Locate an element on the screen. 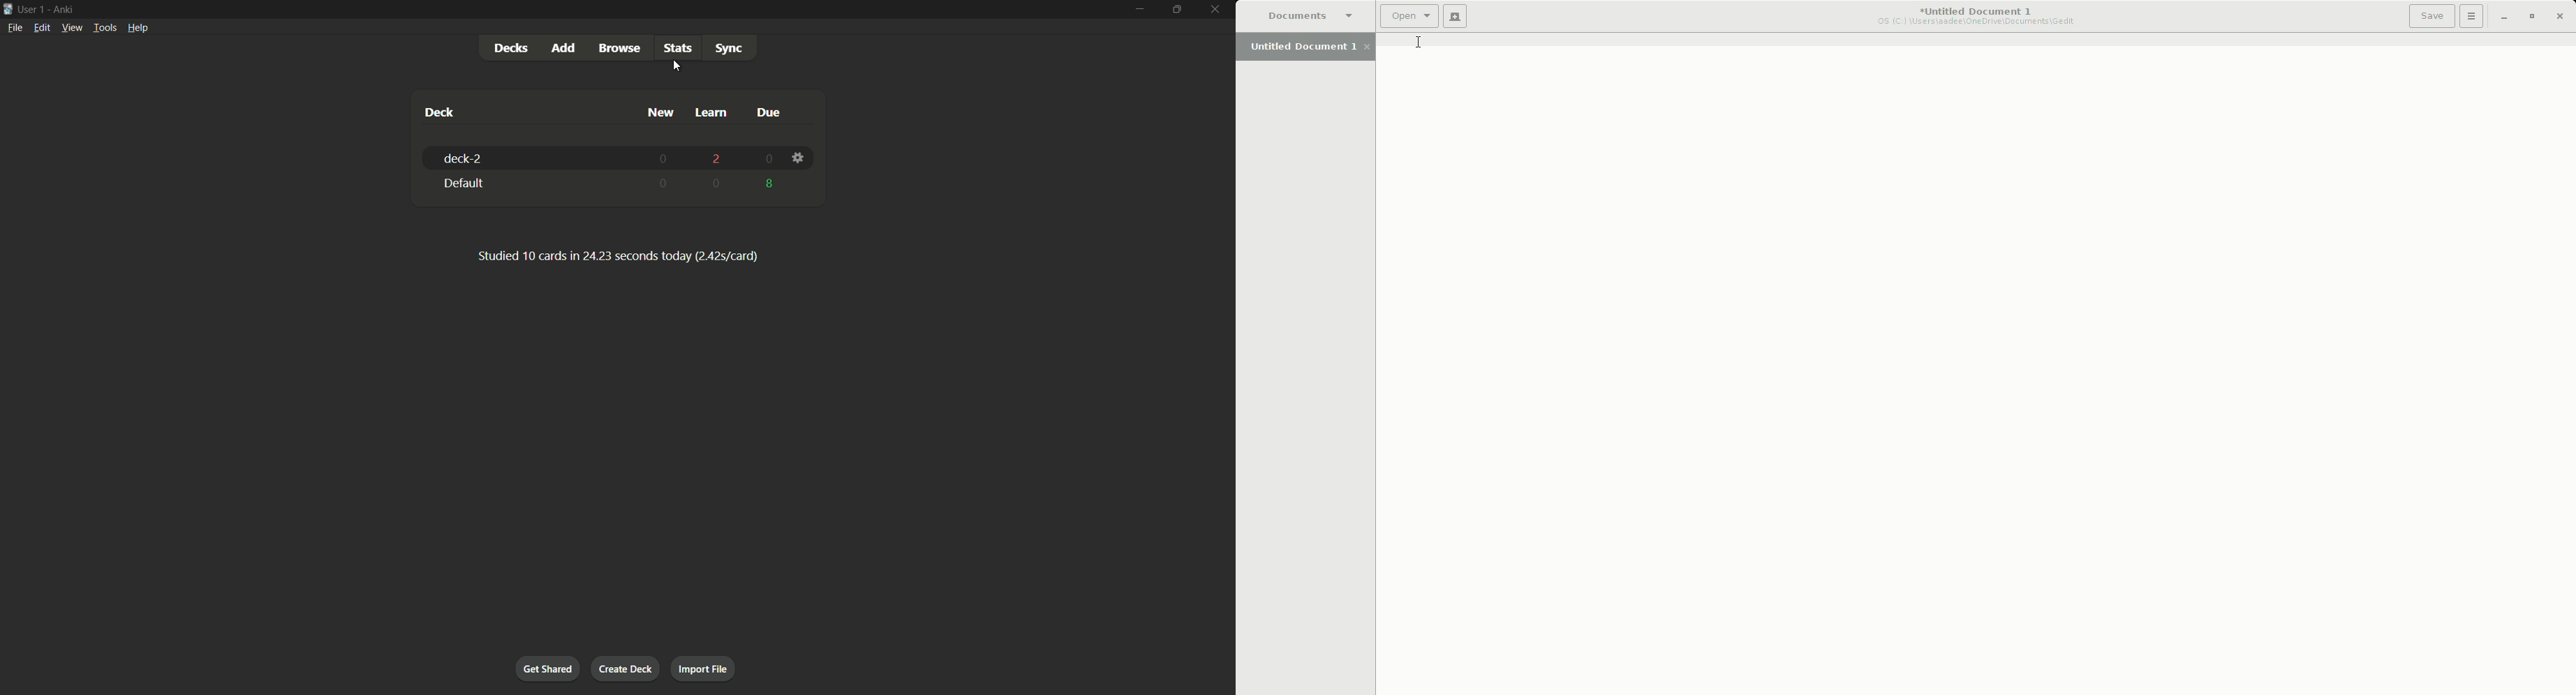  Get shared is located at coordinates (547, 663).